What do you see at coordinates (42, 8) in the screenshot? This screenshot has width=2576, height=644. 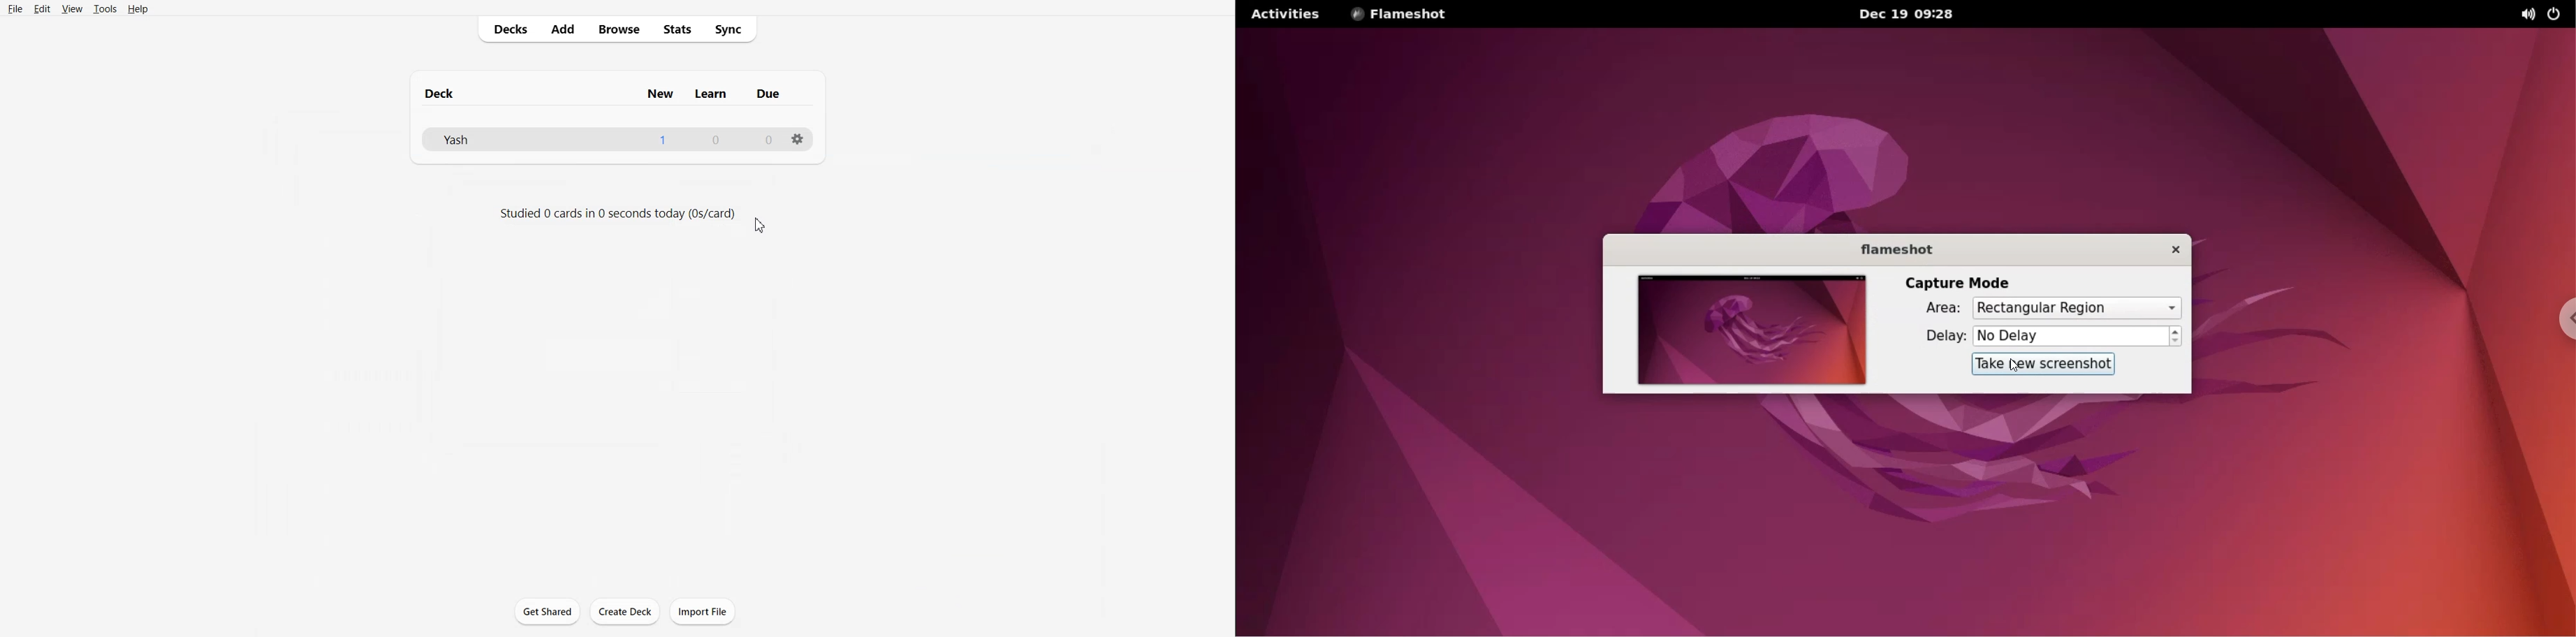 I see `Edit` at bounding box center [42, 8].